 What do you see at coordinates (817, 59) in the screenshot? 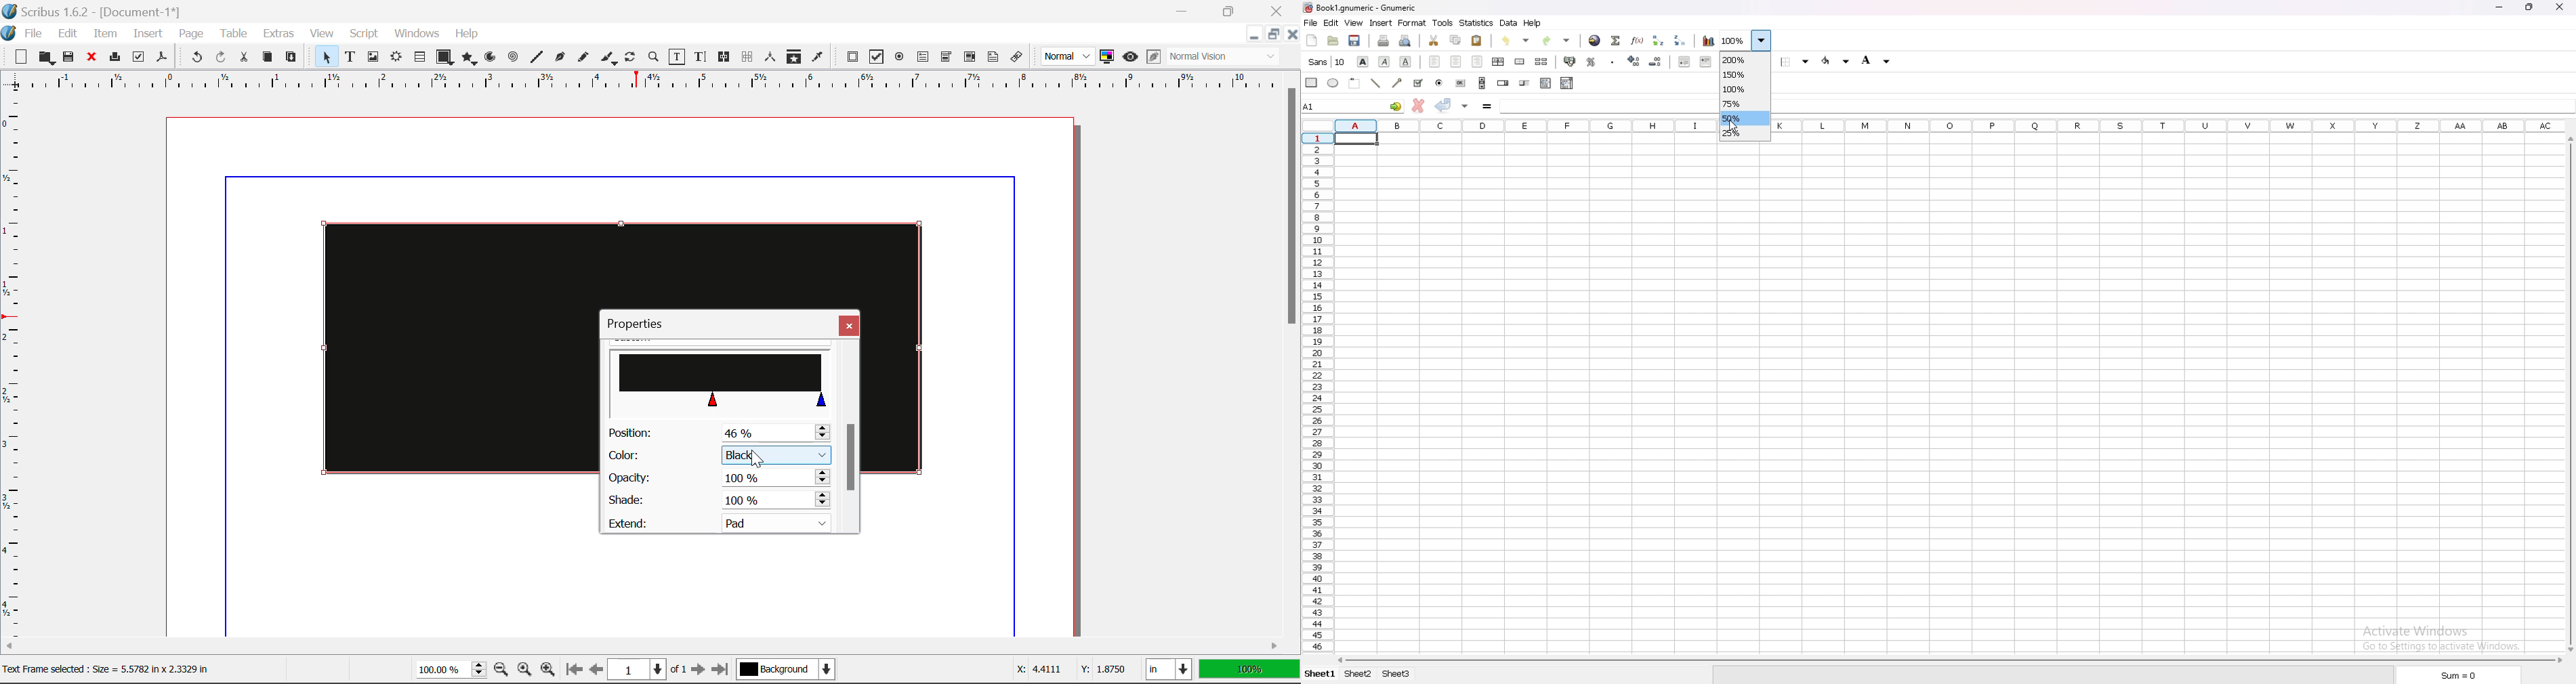
I see `Eyedropper` at bounding box center [817, 59].